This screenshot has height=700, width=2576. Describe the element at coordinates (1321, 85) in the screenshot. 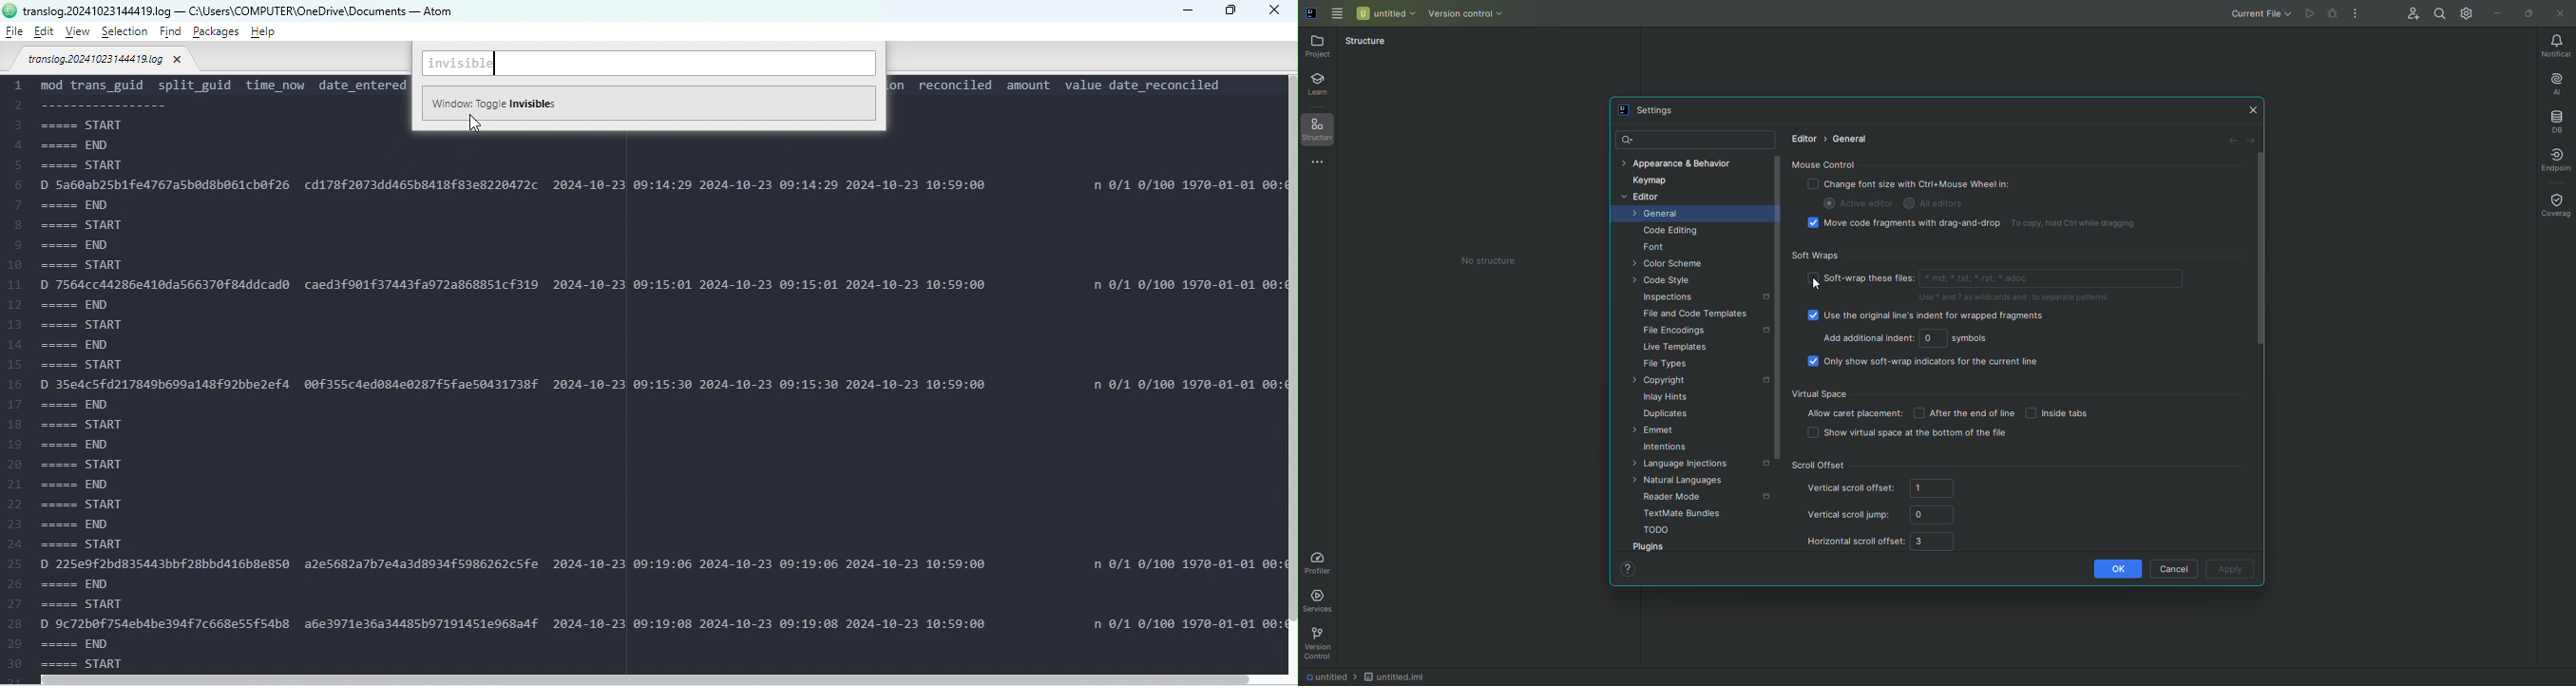

I see `Learn` at that location.